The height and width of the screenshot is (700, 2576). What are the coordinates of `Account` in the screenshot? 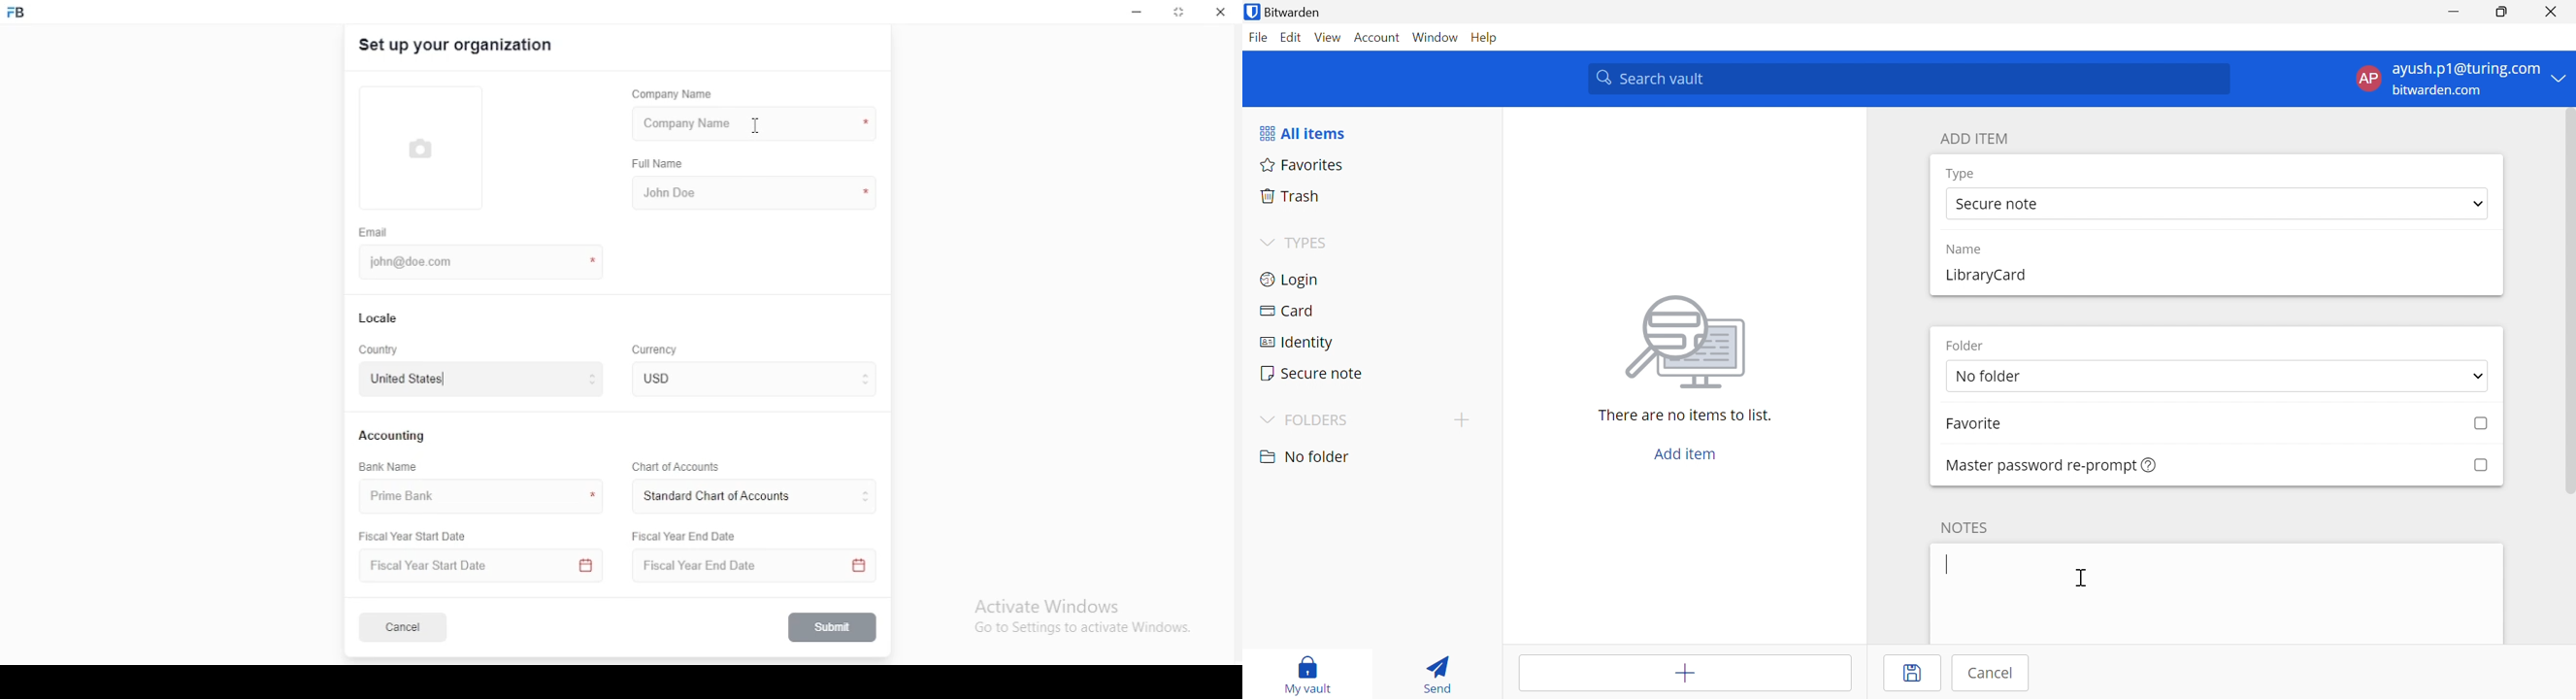 It's located at (1378, 36).